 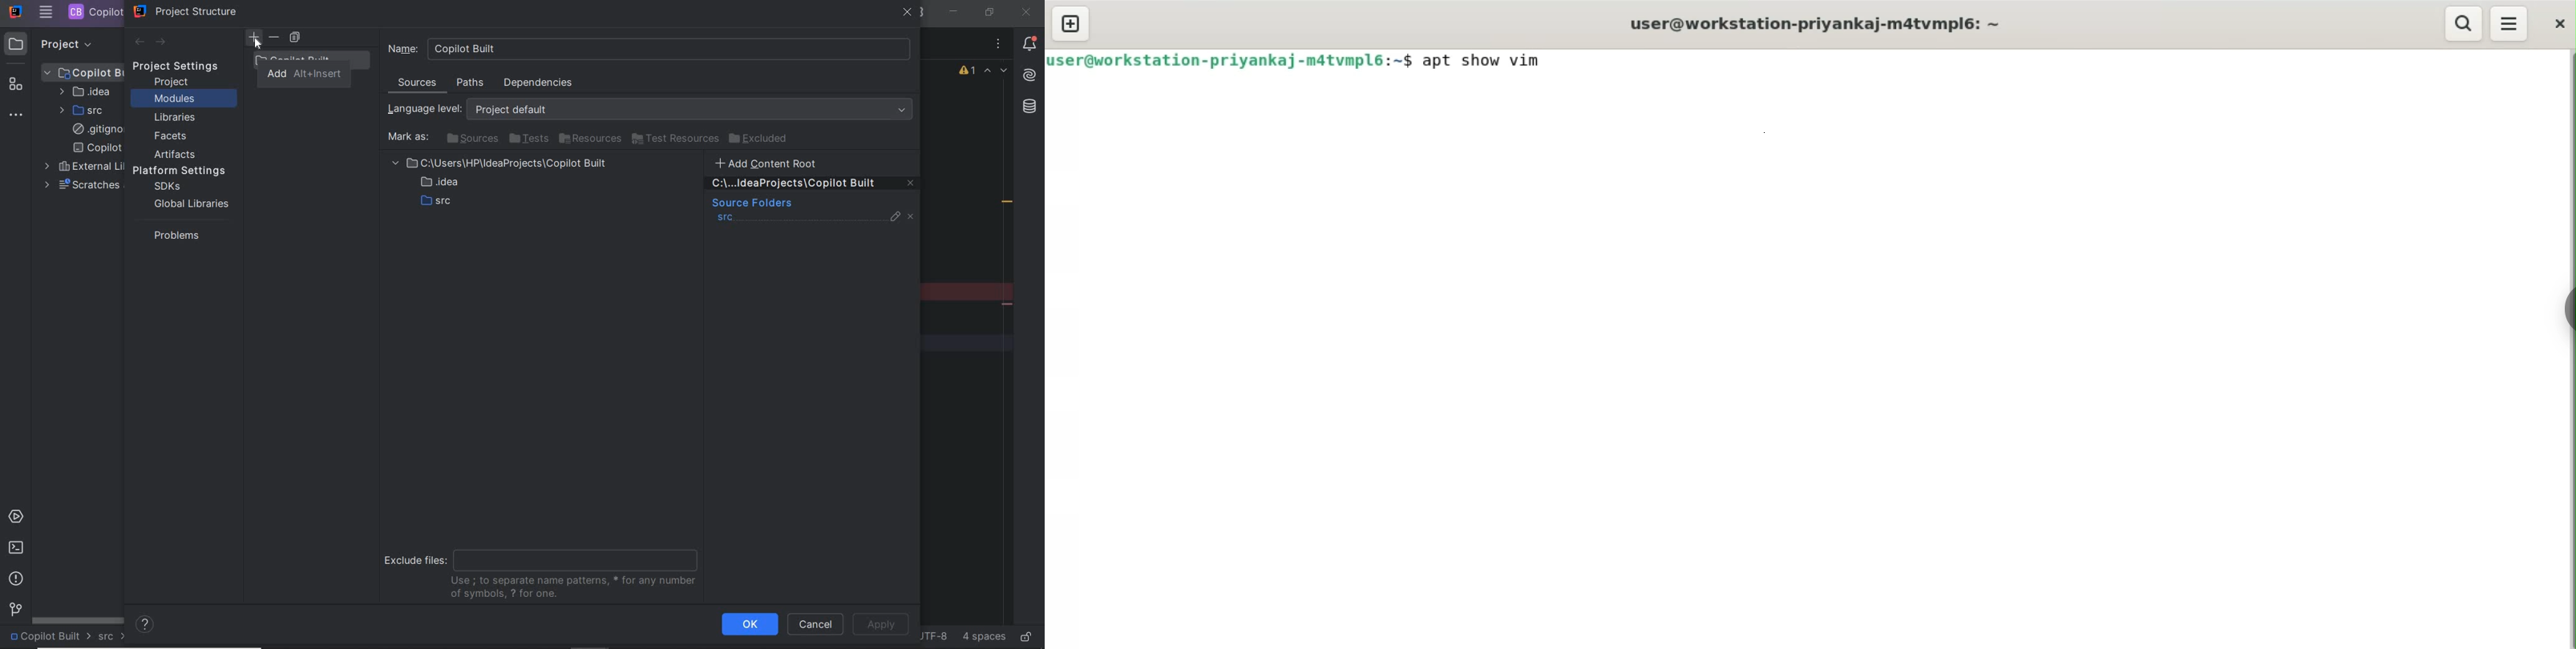 What do you see at coordinates (997, 72) in the screenshot?
I see `highlighted errors` at bounding box center [997, 72].